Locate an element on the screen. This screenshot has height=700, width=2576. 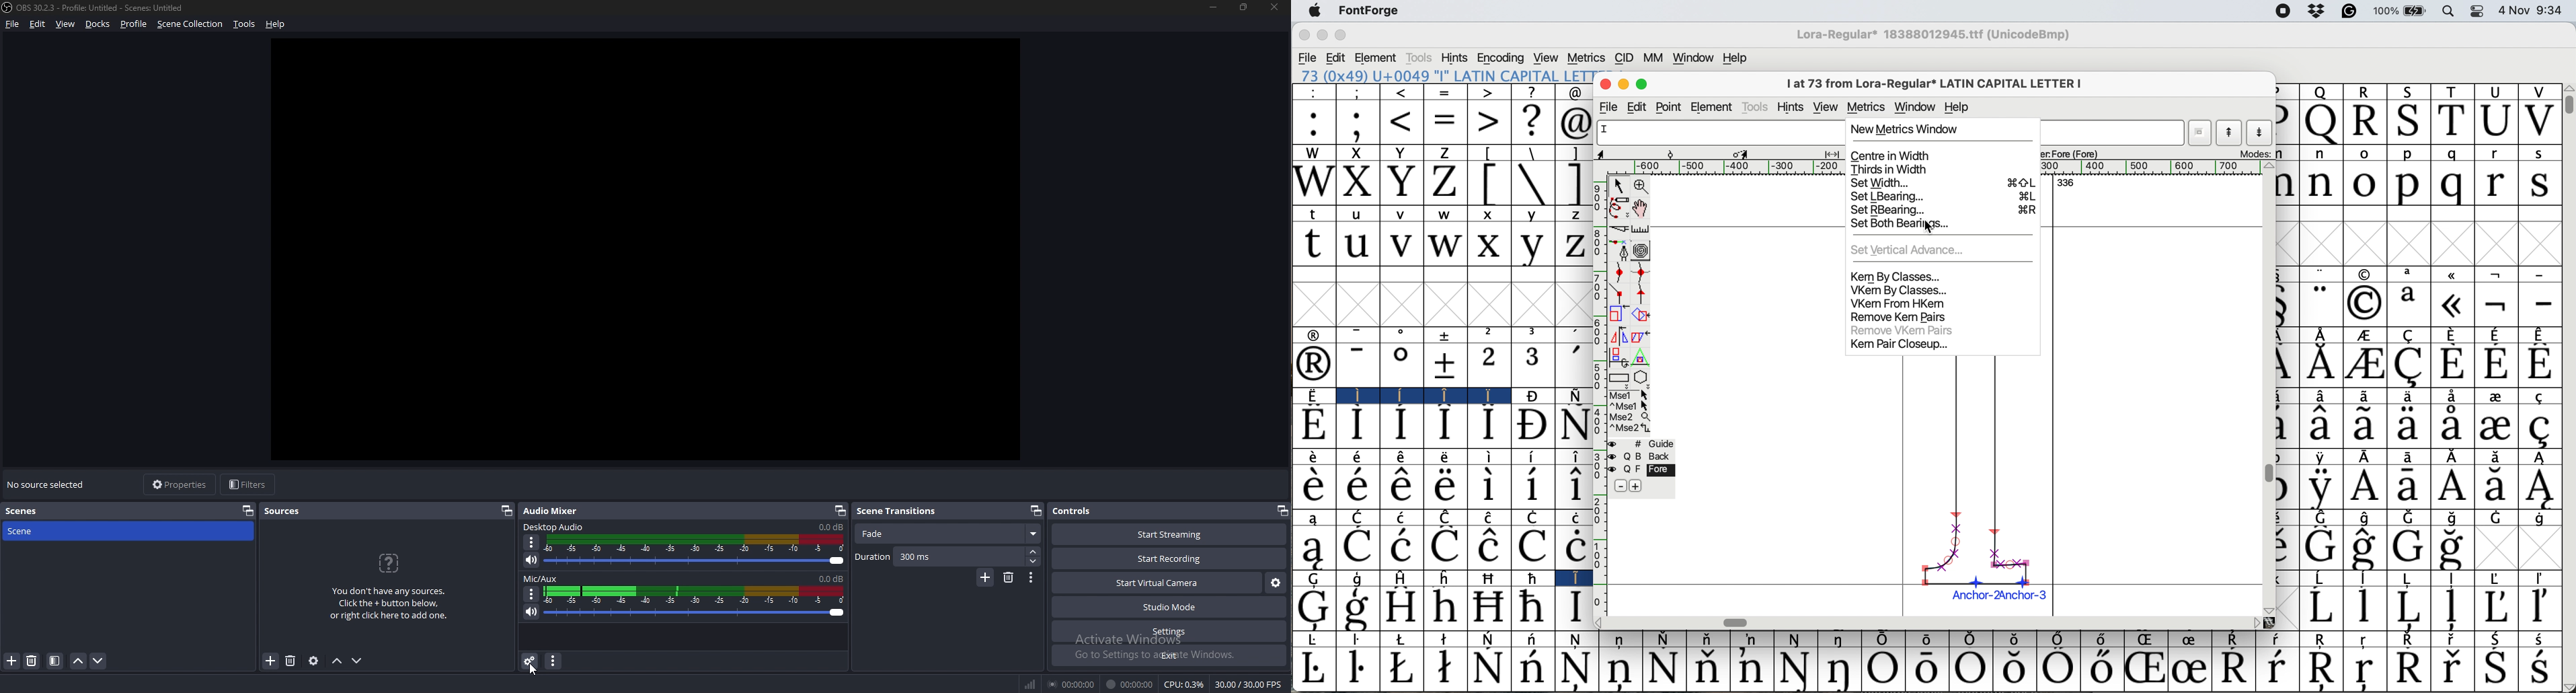
workspace is located at coordinates (651, 258).